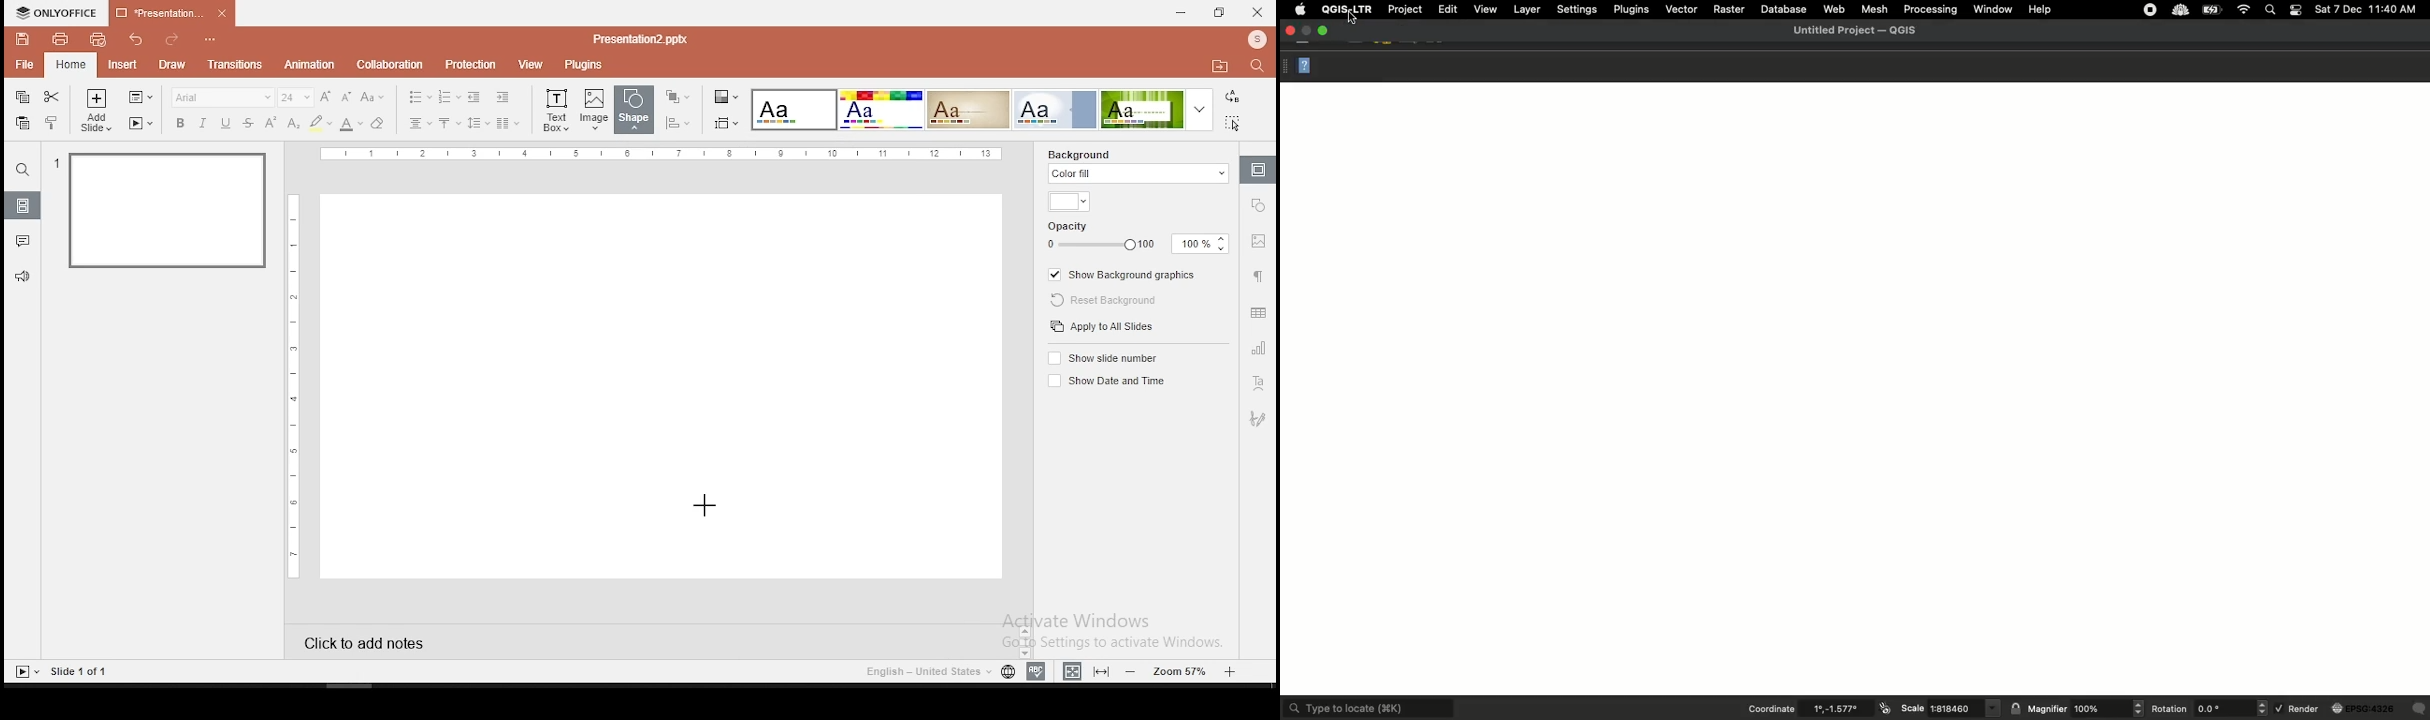 The image size is (2436, 728). I want to click on Help, so click(2041, 10).